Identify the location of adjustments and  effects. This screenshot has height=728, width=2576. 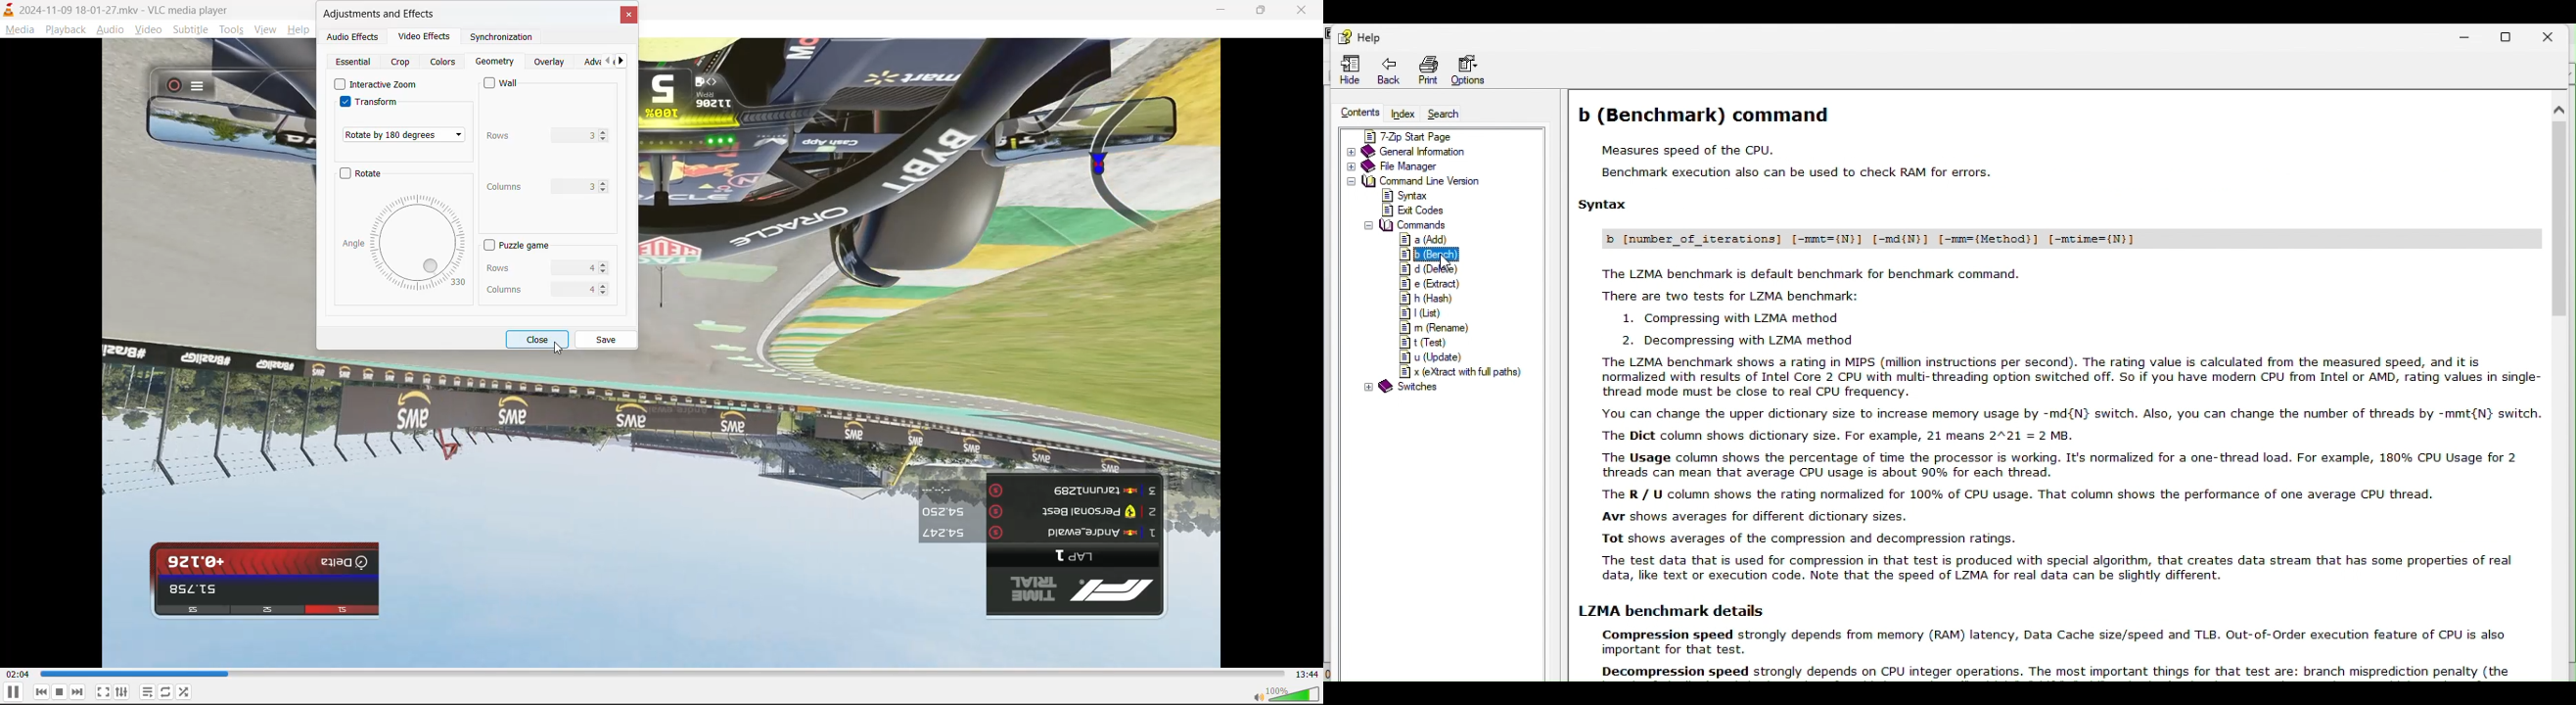
(381, 15).